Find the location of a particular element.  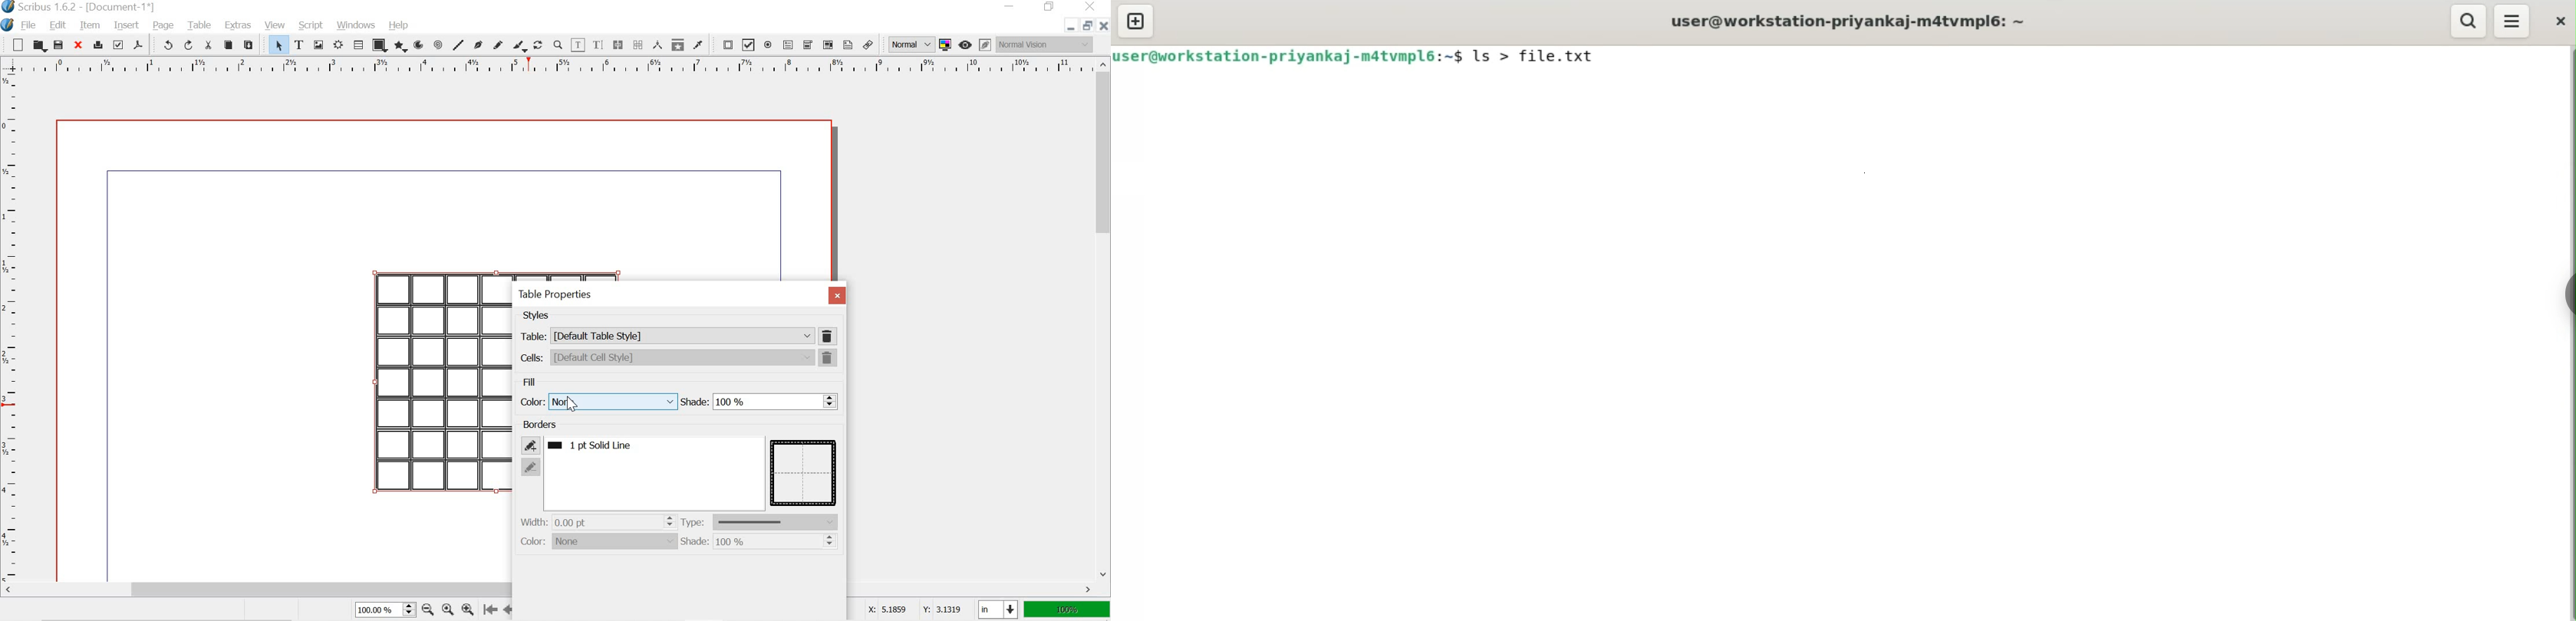

delete is located at coordinates (830, 336).